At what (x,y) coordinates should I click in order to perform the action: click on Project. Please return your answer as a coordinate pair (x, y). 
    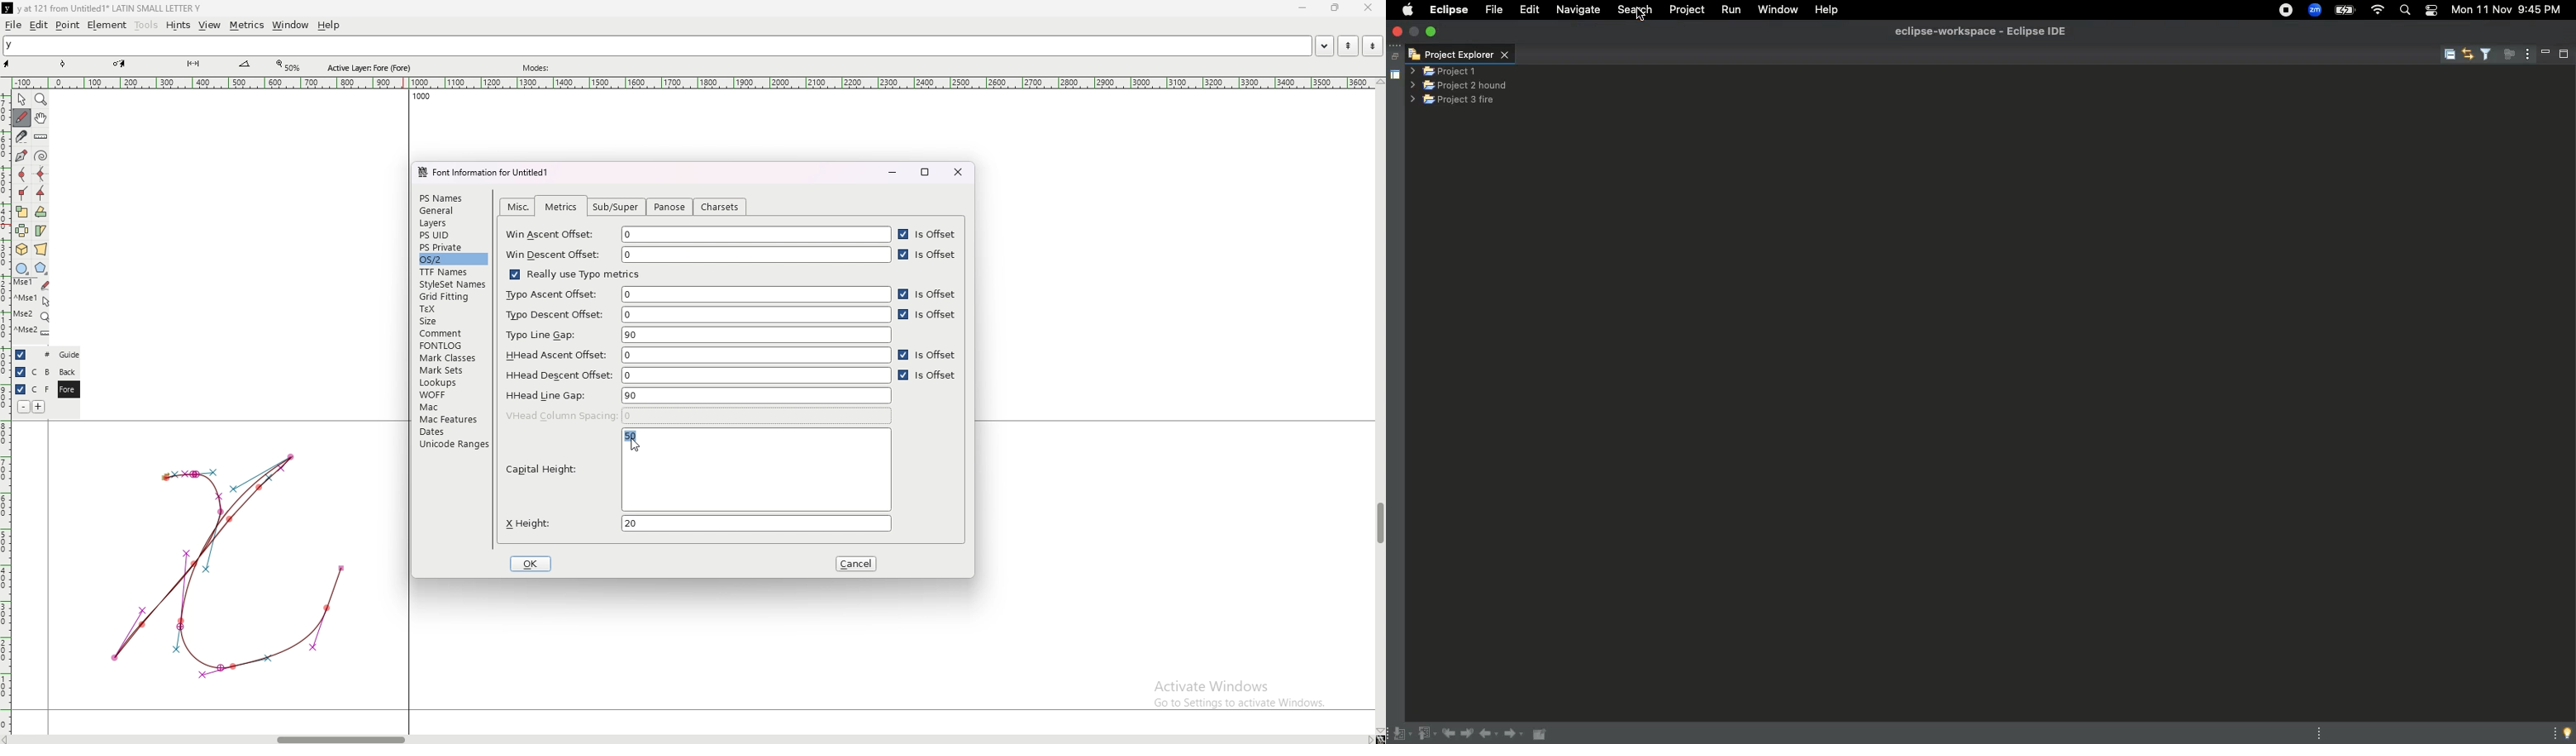
    Looking at the image, I should click on (1690, 10).